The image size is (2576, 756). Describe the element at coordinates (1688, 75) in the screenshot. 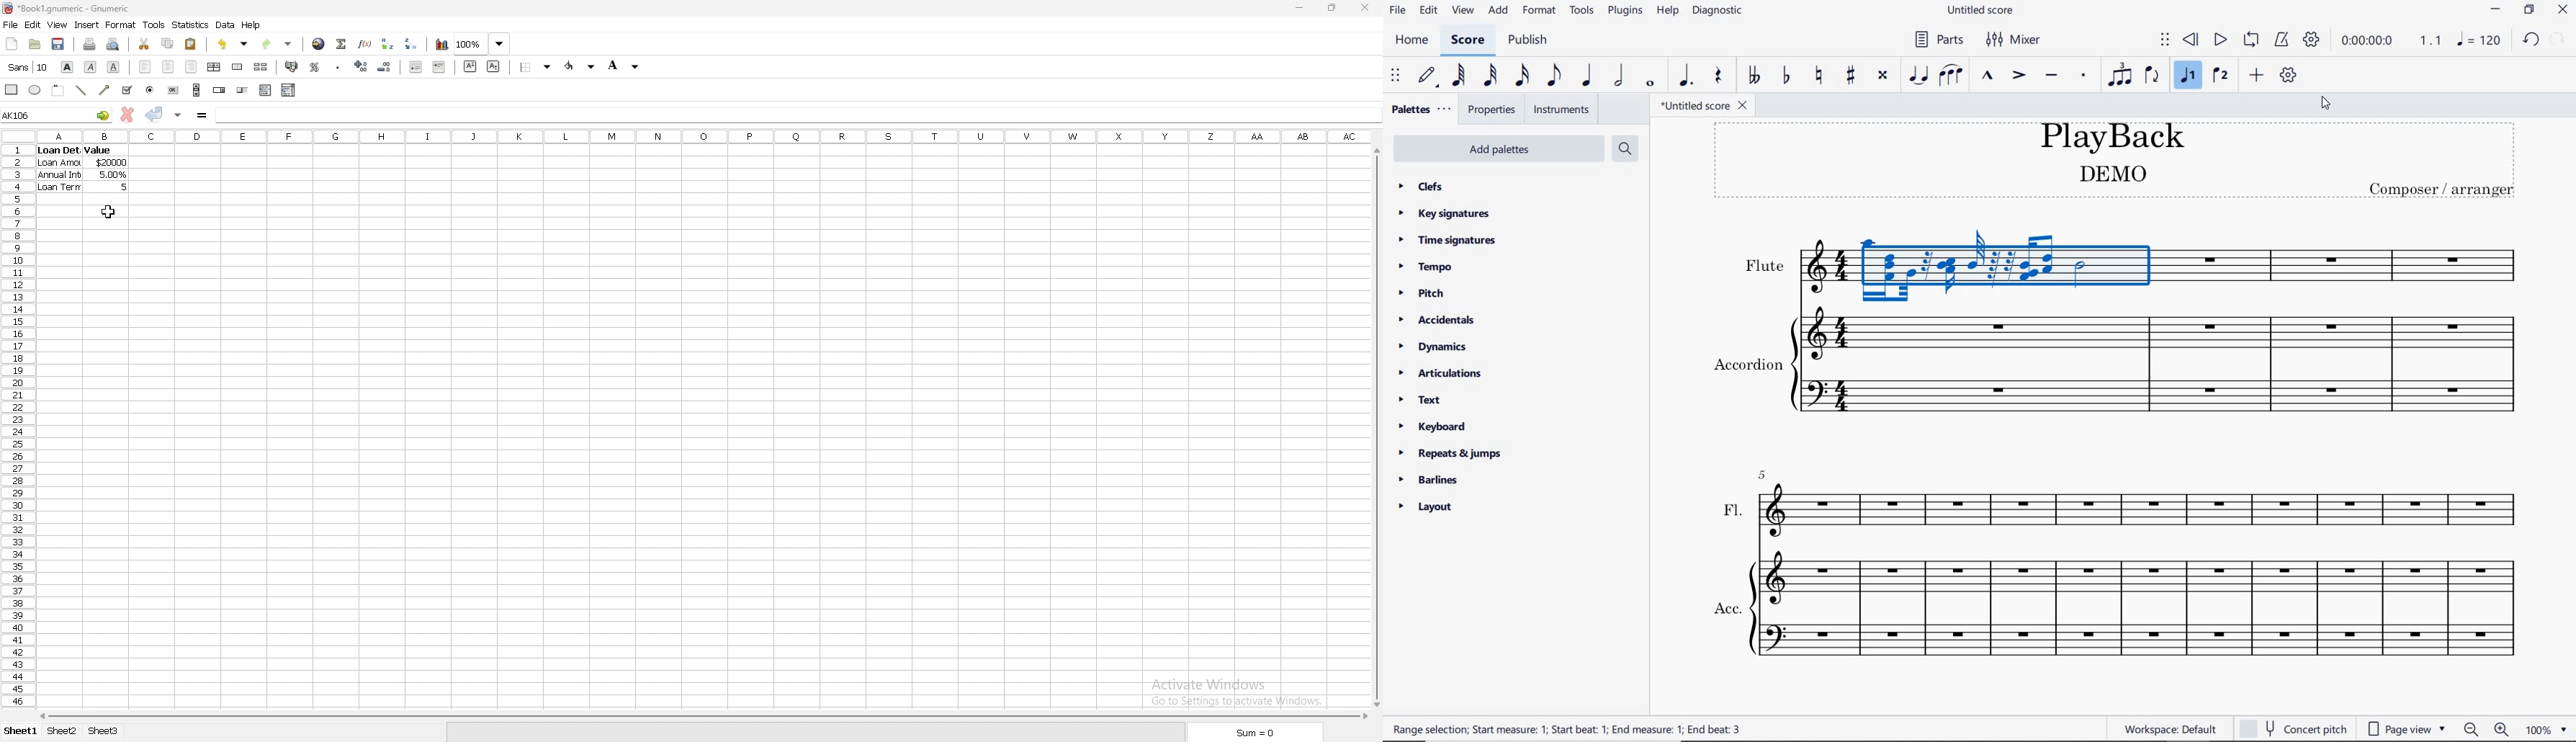

I see `augmentation dot` at that location.